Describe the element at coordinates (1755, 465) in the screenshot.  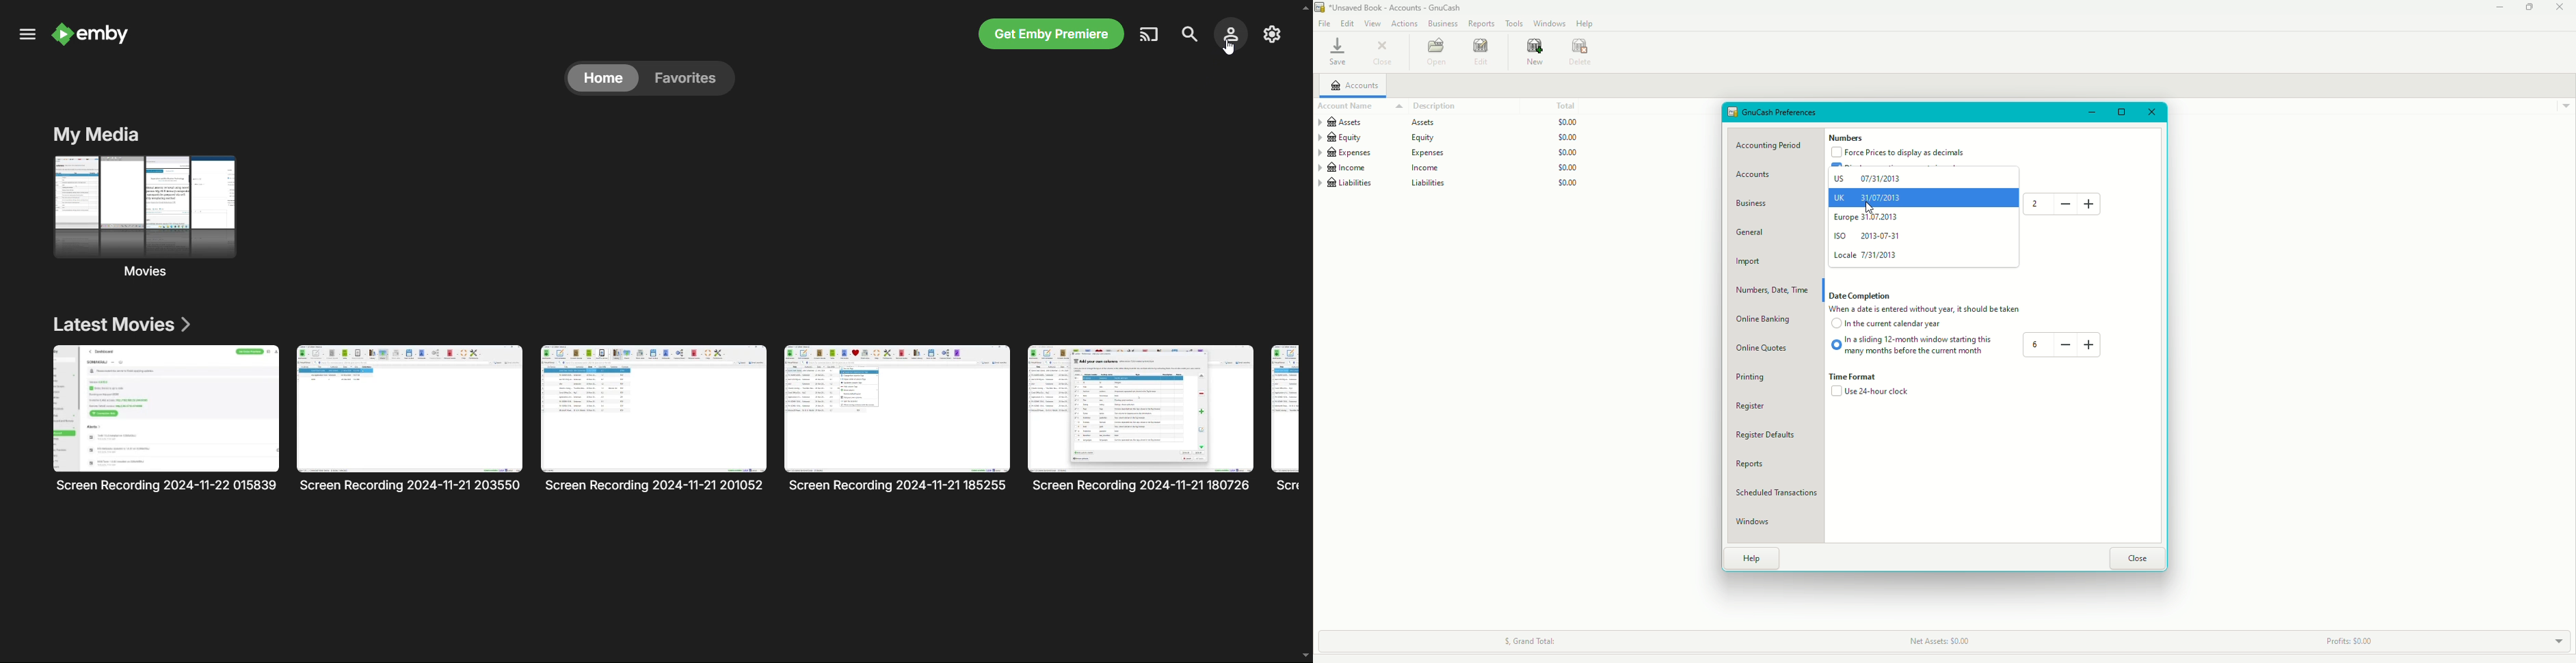
I see `Reports` at that location.